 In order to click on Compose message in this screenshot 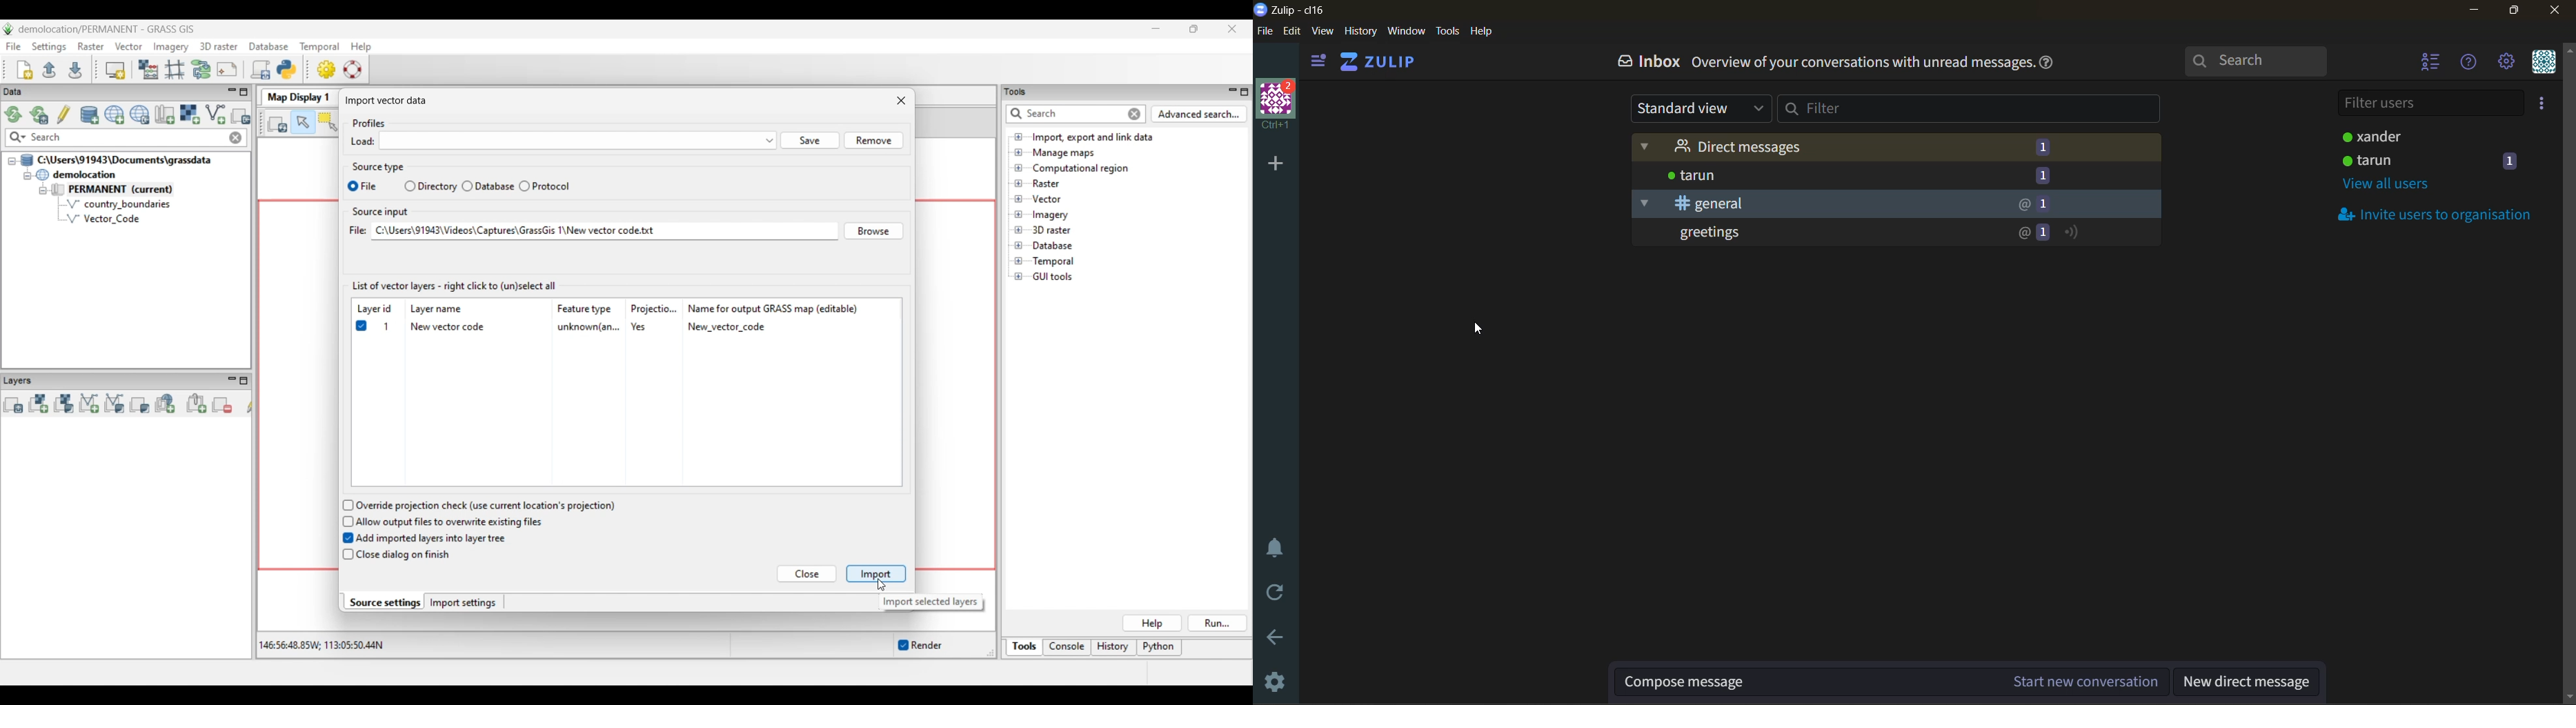, I will do `click(1756, 682)`.